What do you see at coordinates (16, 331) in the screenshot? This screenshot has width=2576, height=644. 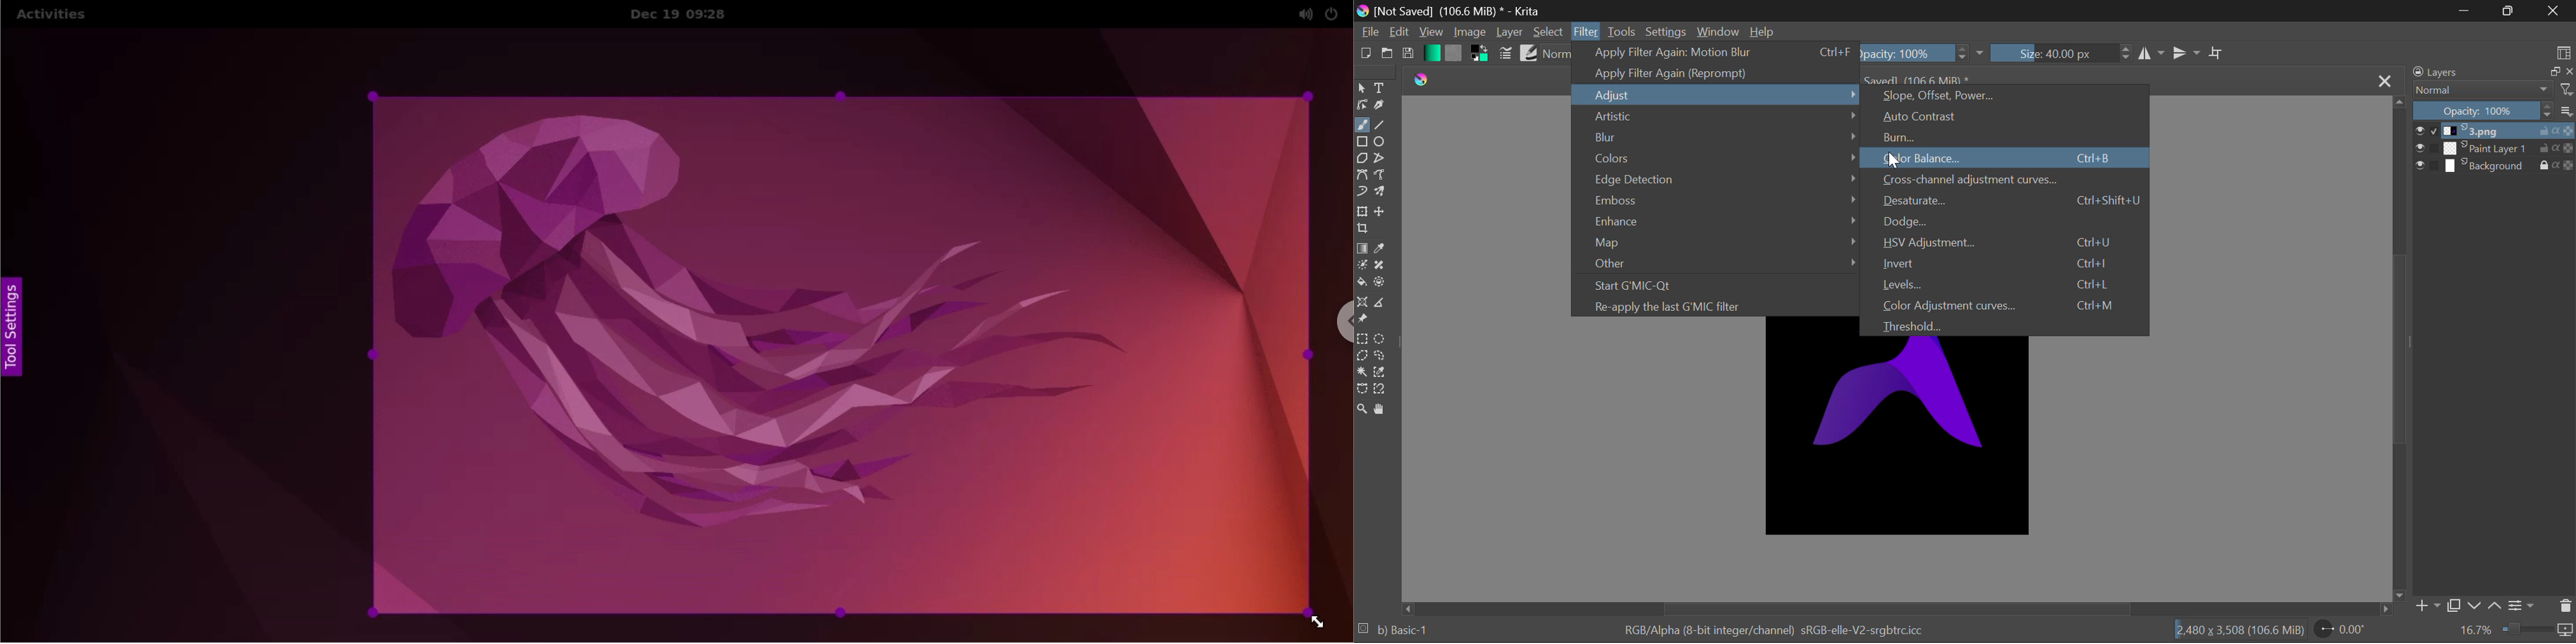 I see `tool settings` at bounding box center [16, 331].